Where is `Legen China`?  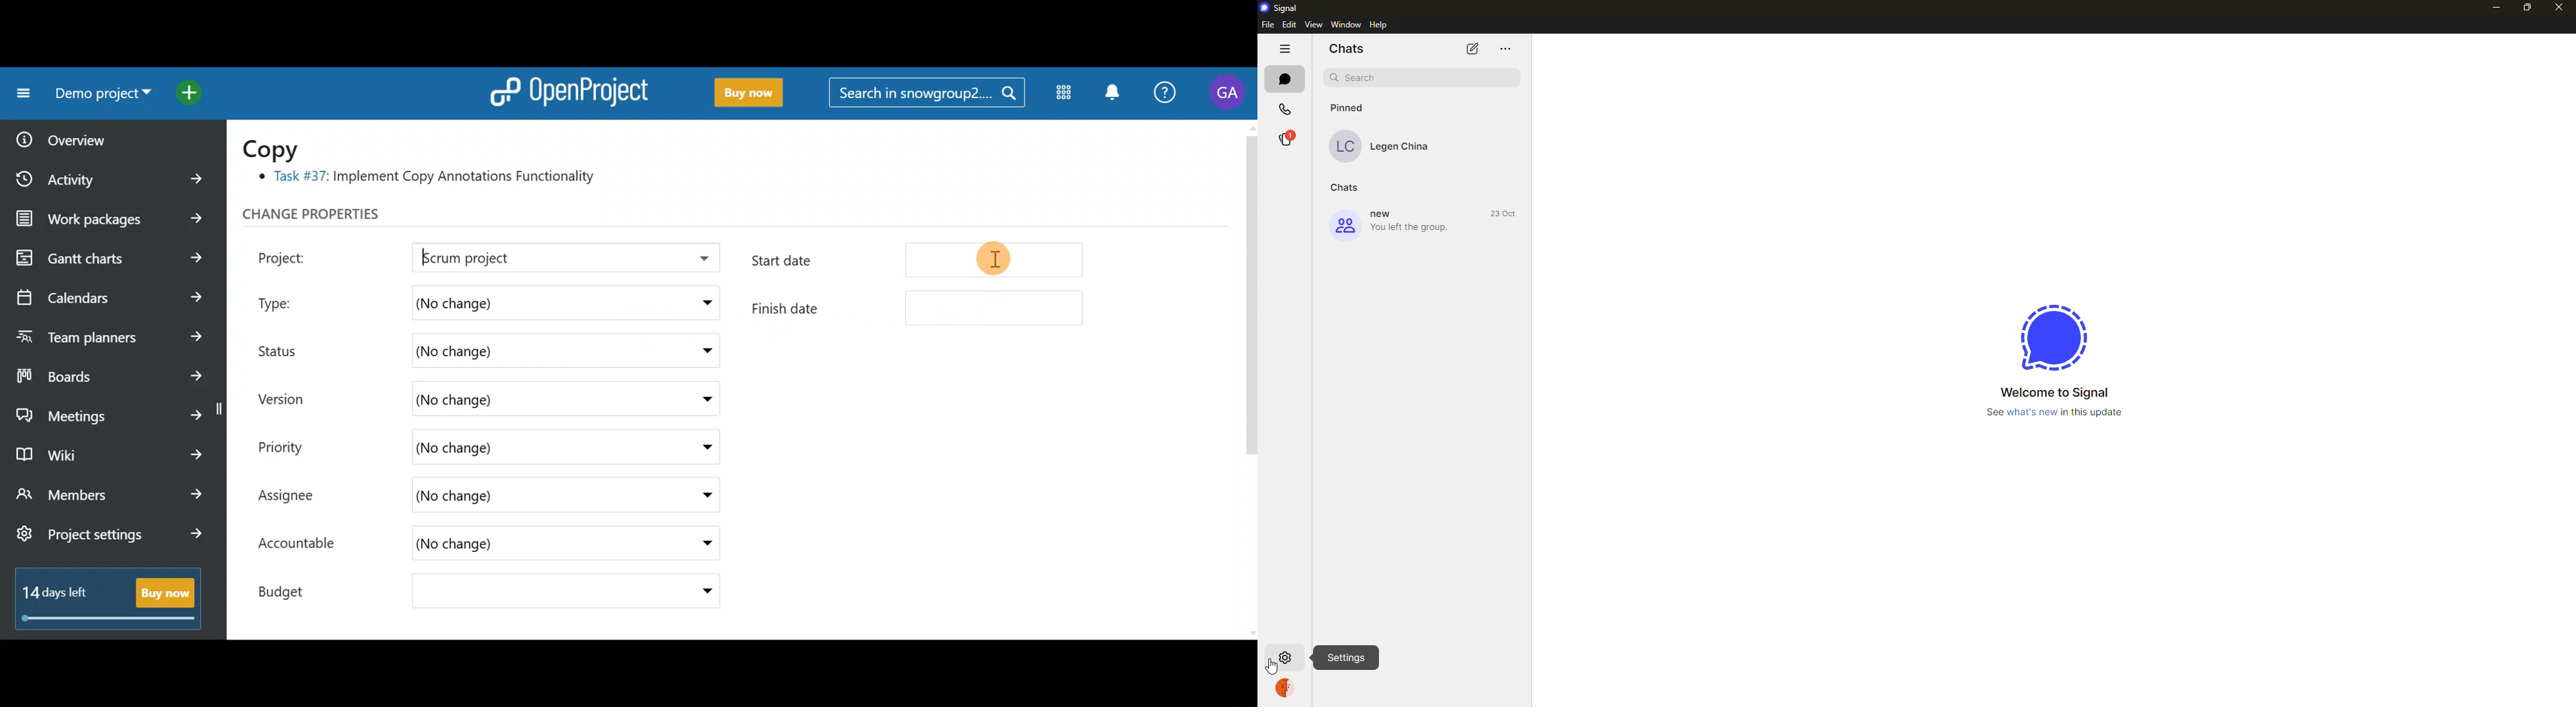 Legen China is located at coordinates (1400, 147).